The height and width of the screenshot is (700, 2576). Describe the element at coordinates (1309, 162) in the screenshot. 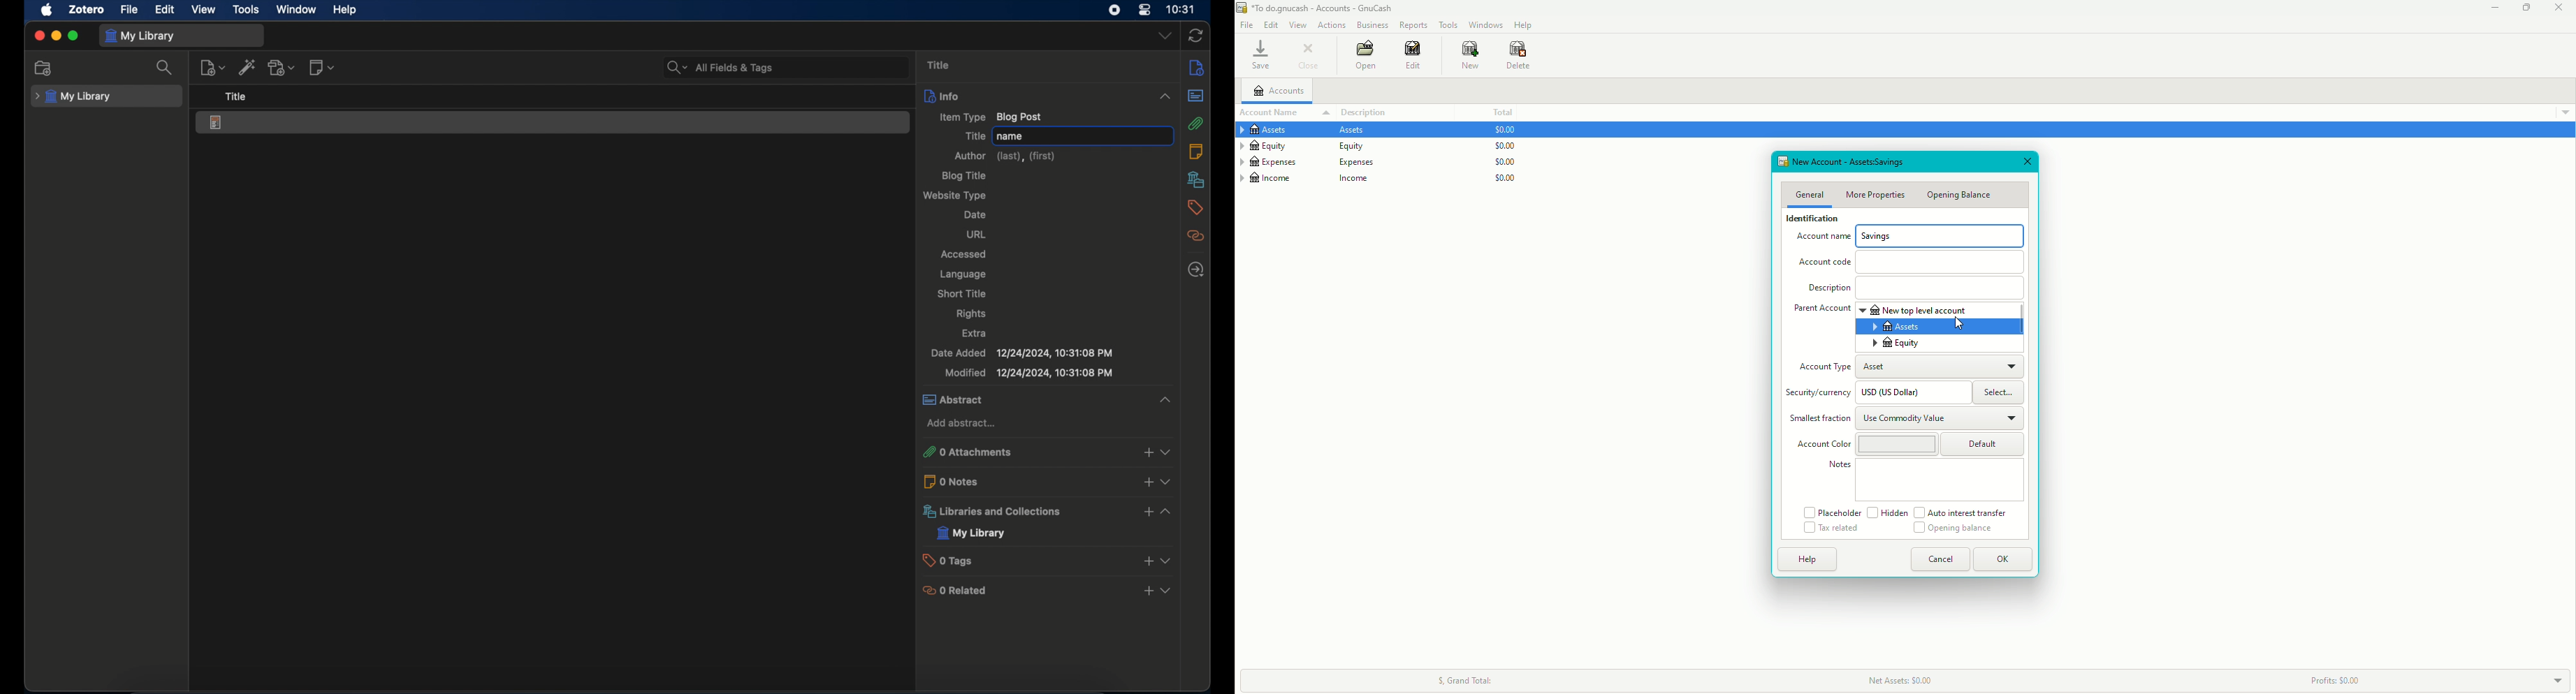

I see `Expenses` at that location.